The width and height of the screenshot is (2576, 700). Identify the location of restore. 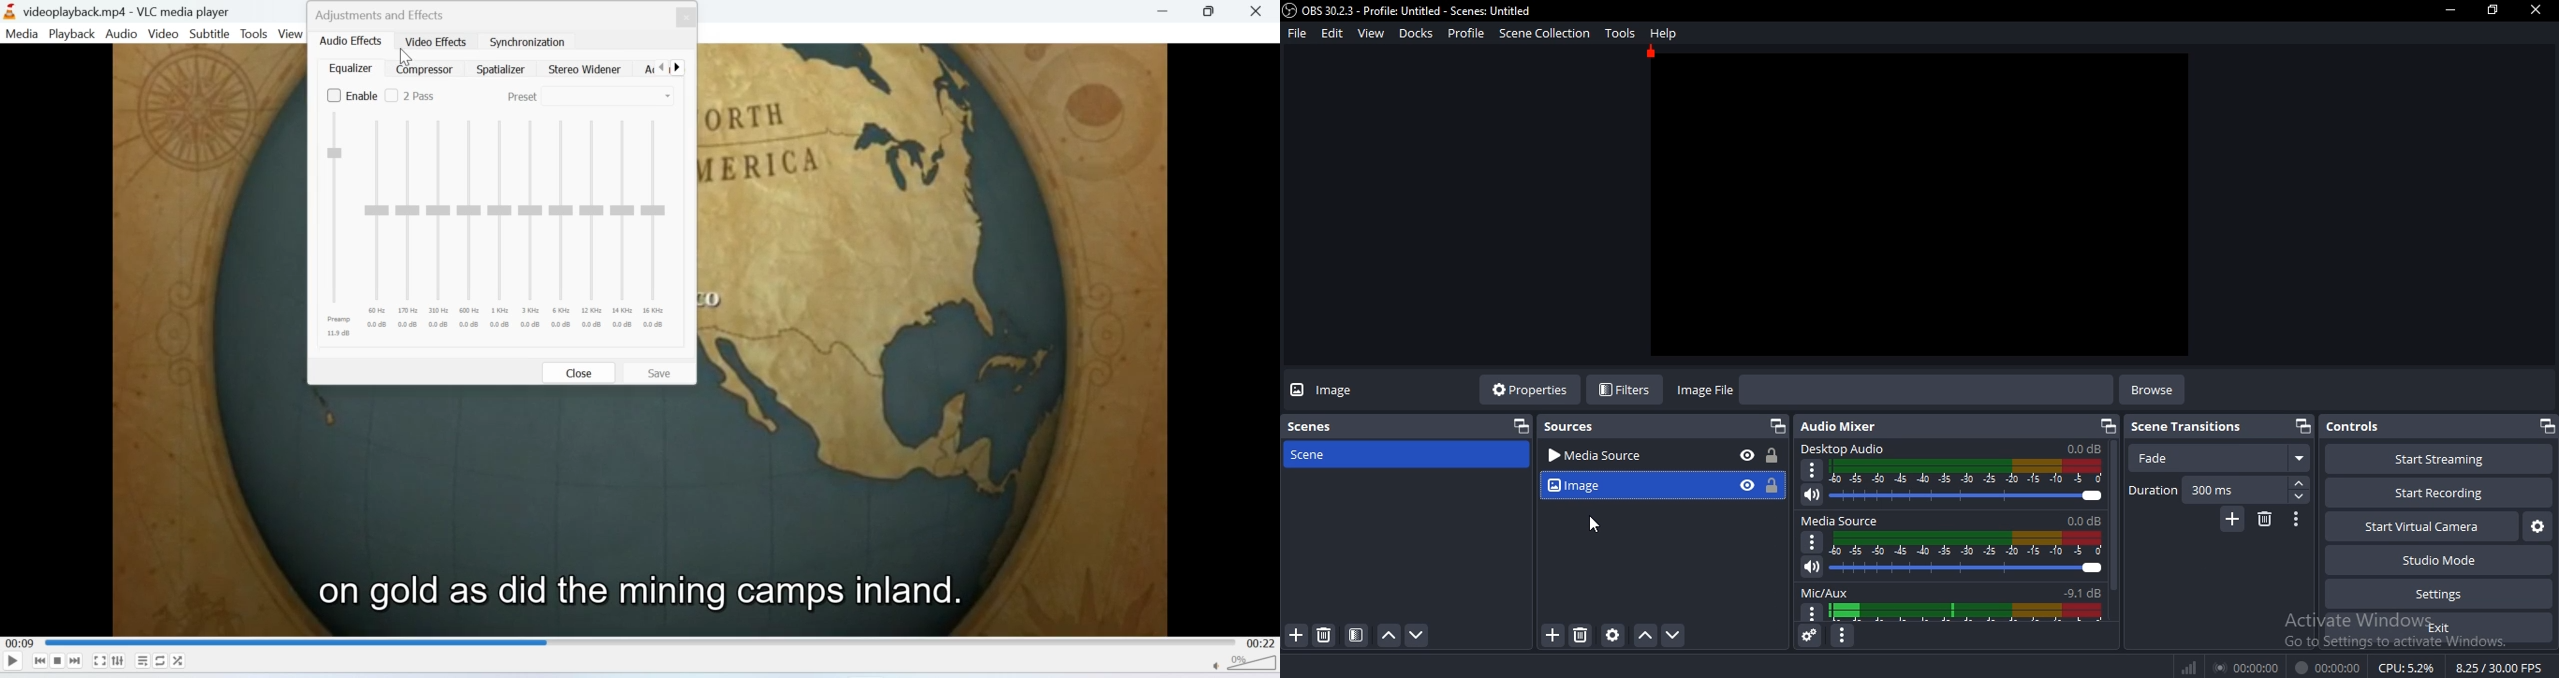
(2107, 426).